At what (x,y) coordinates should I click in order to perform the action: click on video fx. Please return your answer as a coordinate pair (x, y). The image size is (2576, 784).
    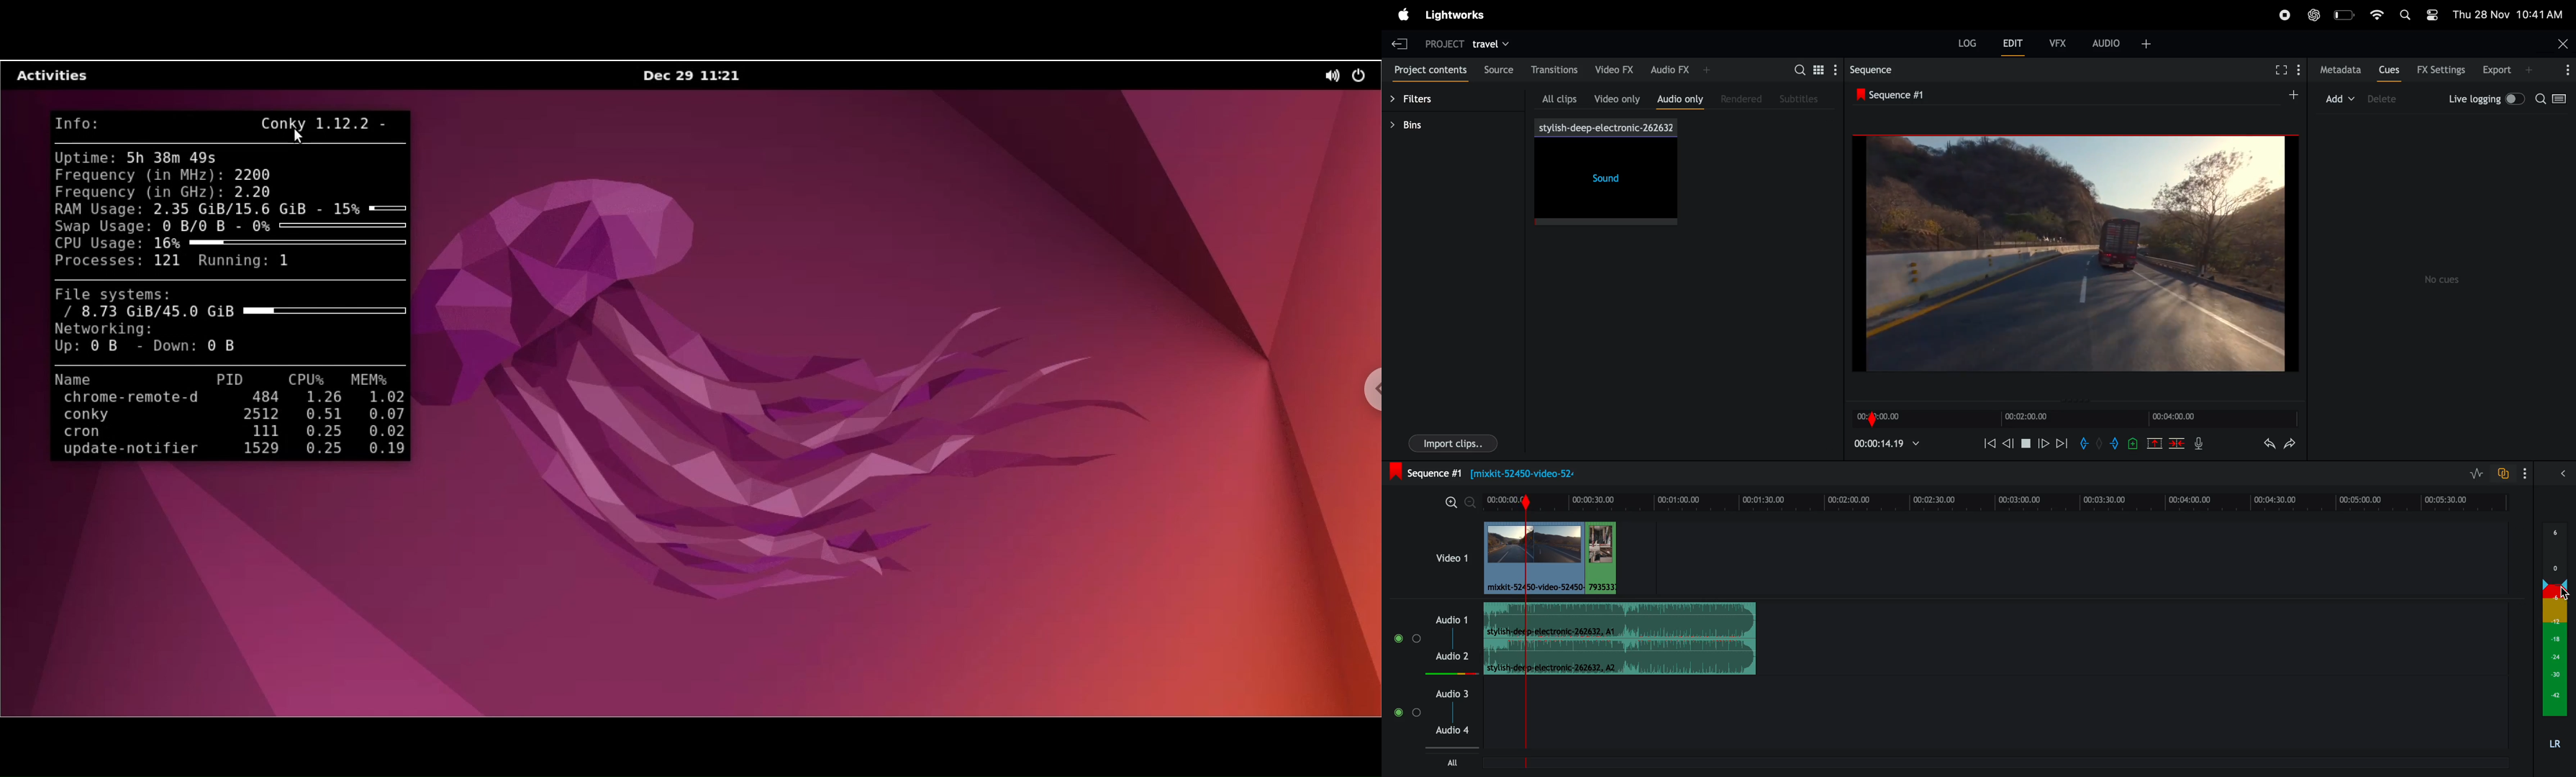
    Looking at the image, I should click on (1614, 69).